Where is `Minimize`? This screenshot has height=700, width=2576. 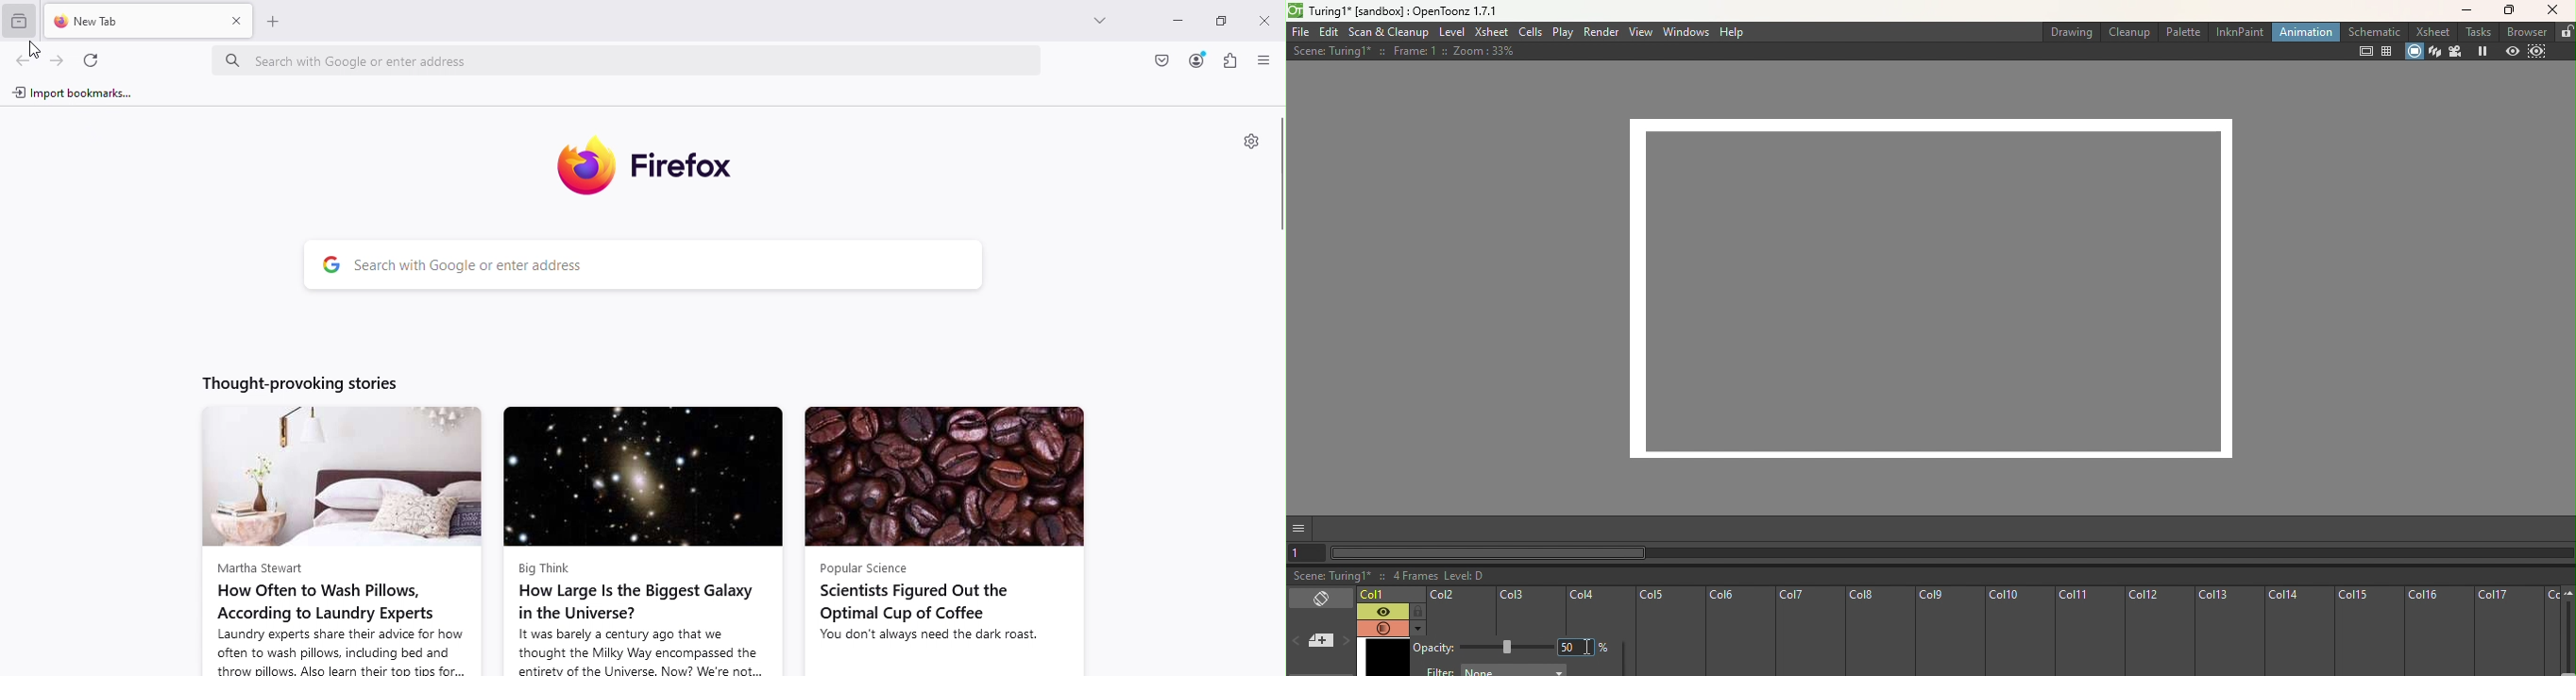
Minimize is located at coordinates (1175, 22).